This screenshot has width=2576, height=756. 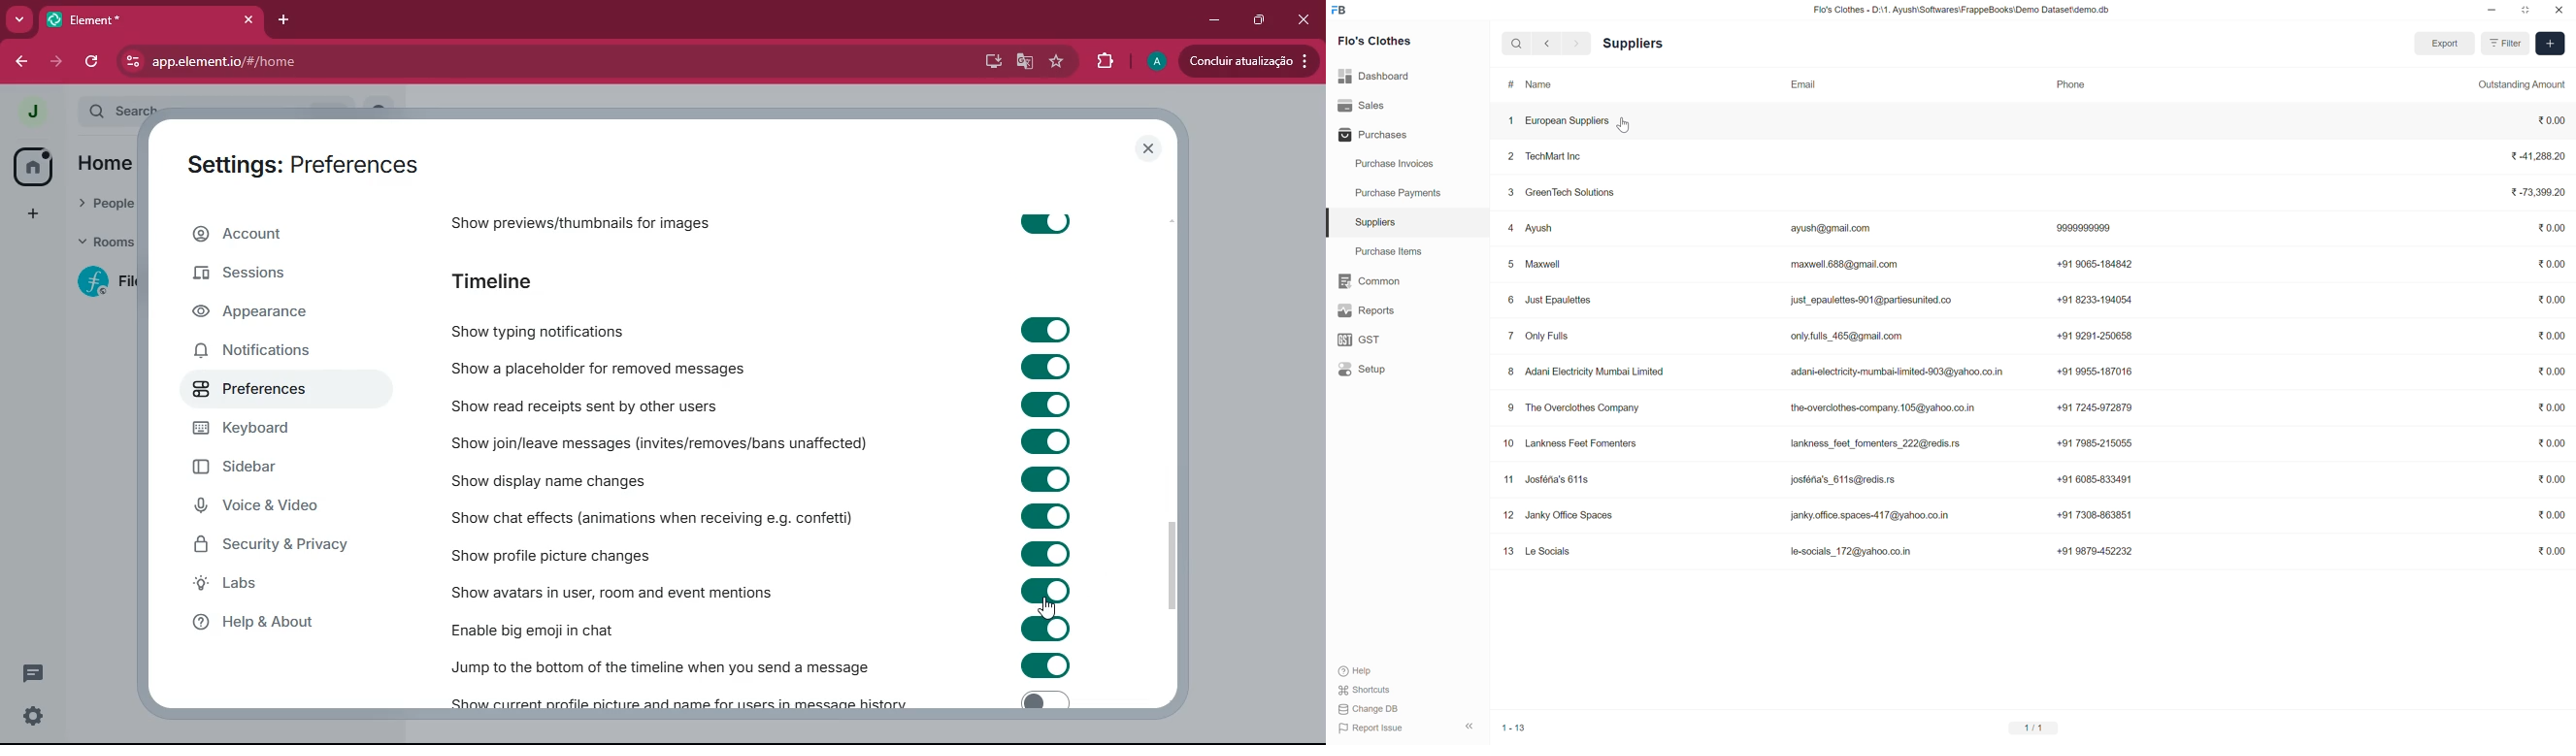 What do you see at coordinates (93, 61) in the screenshot?
I see `refresh` at bounding box center [93, 61].